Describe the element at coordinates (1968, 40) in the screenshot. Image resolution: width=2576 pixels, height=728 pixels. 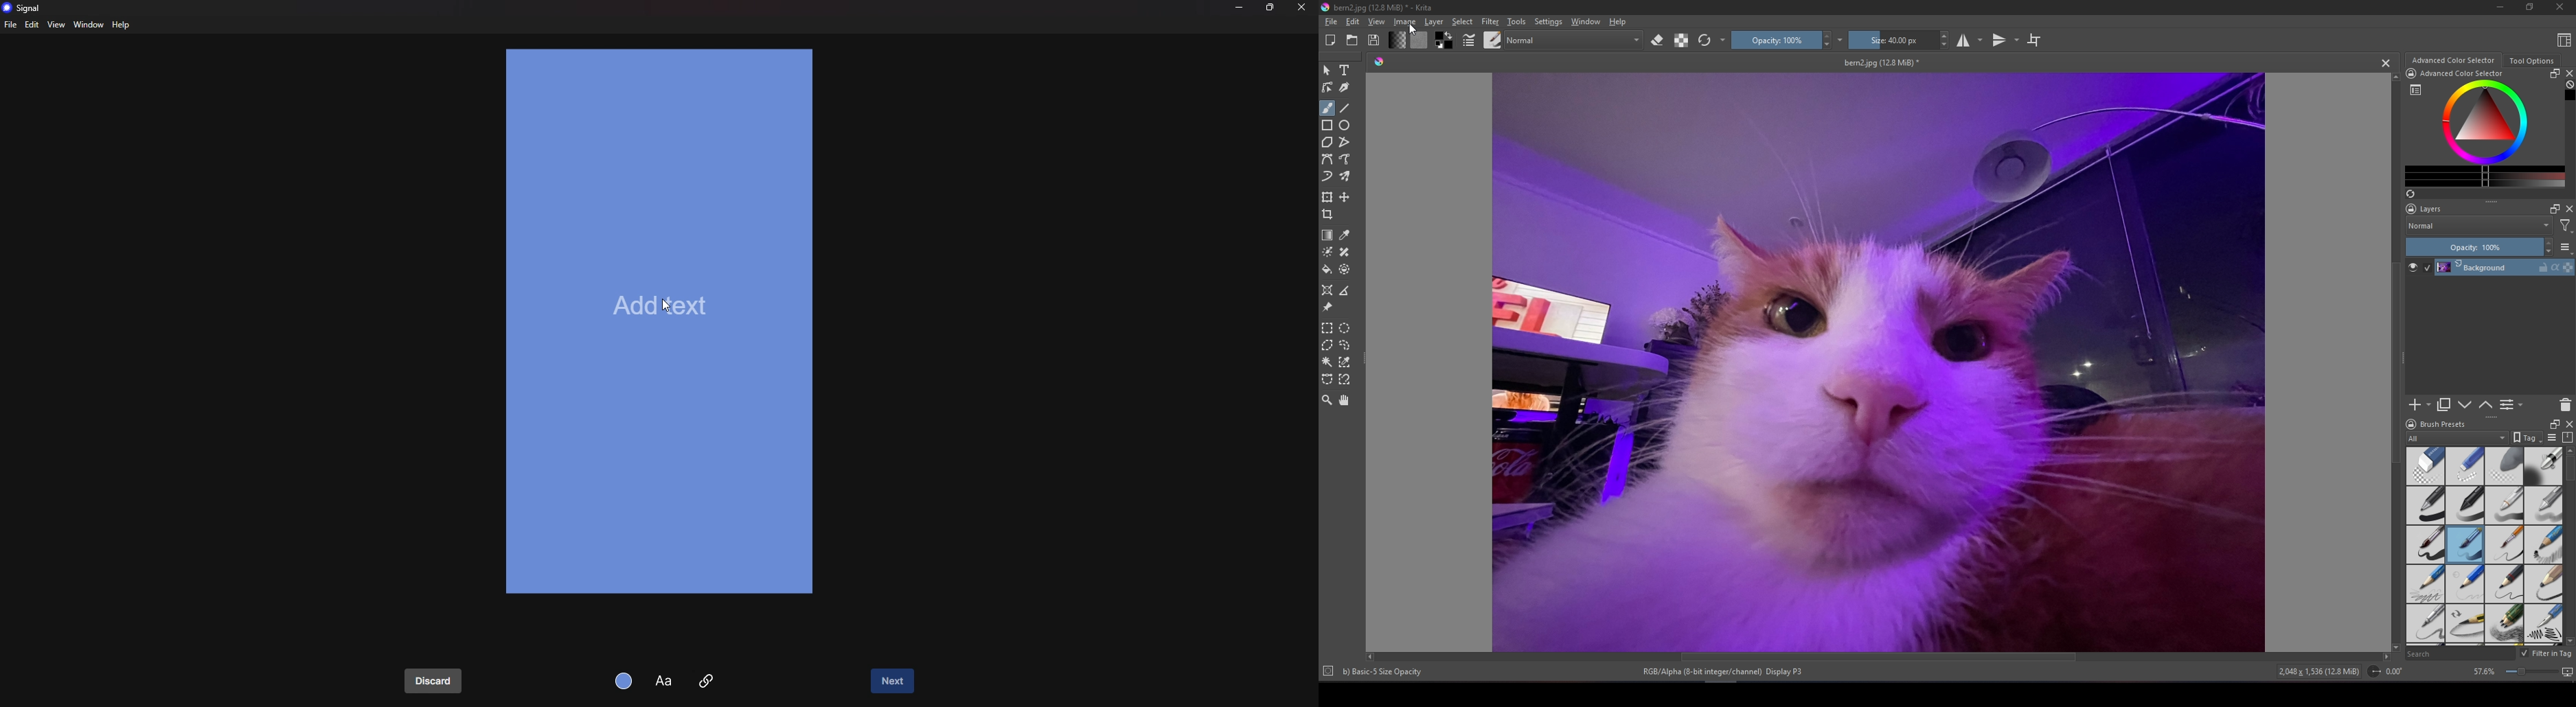
I see `Horizontal mirror tool` at that location.